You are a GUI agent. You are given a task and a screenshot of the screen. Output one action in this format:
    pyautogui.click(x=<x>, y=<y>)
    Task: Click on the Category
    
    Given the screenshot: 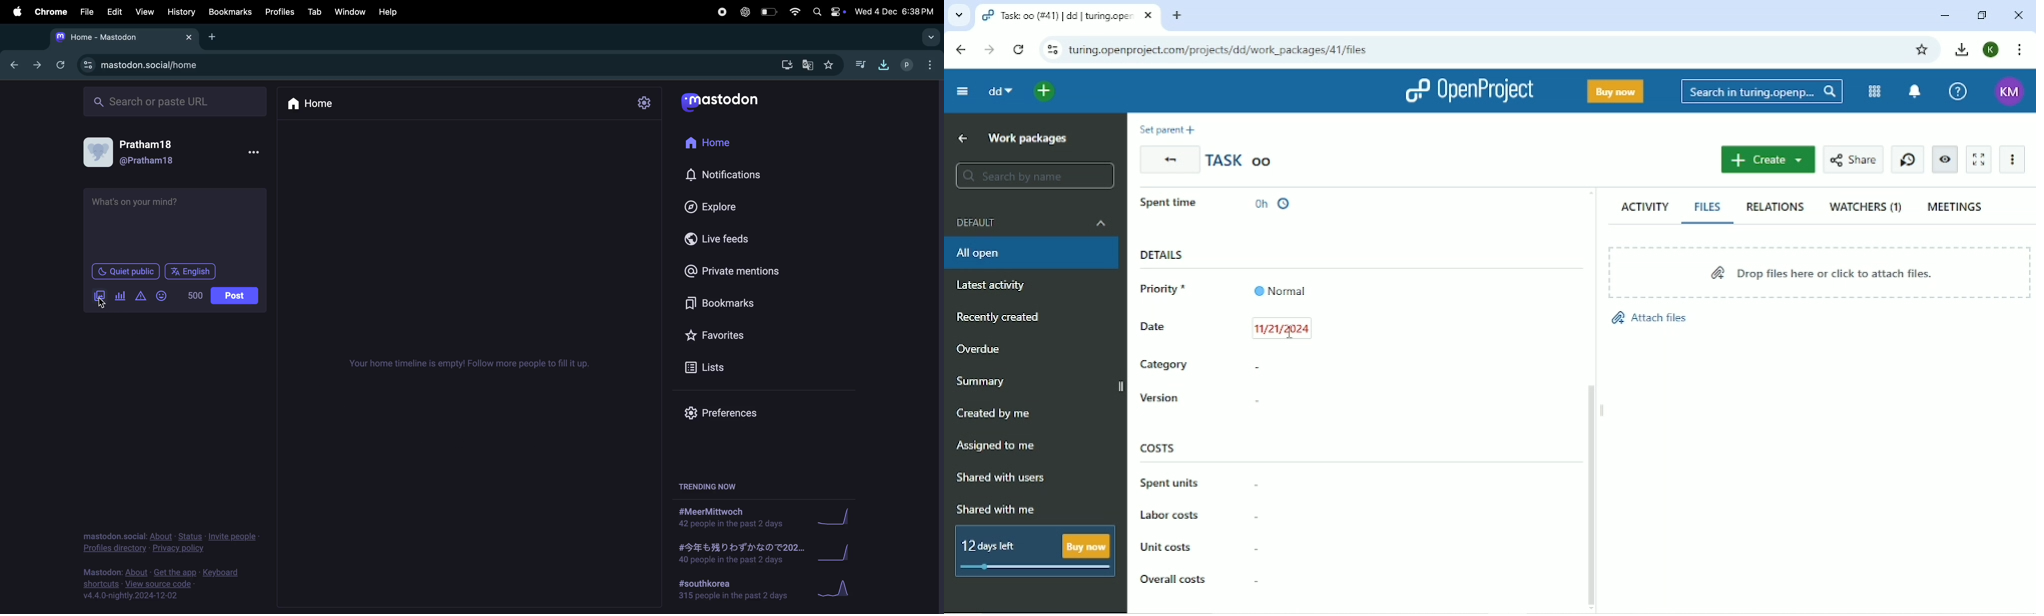 What is the action you would take?
    pyautogui.click(x=1165, y=364)
    